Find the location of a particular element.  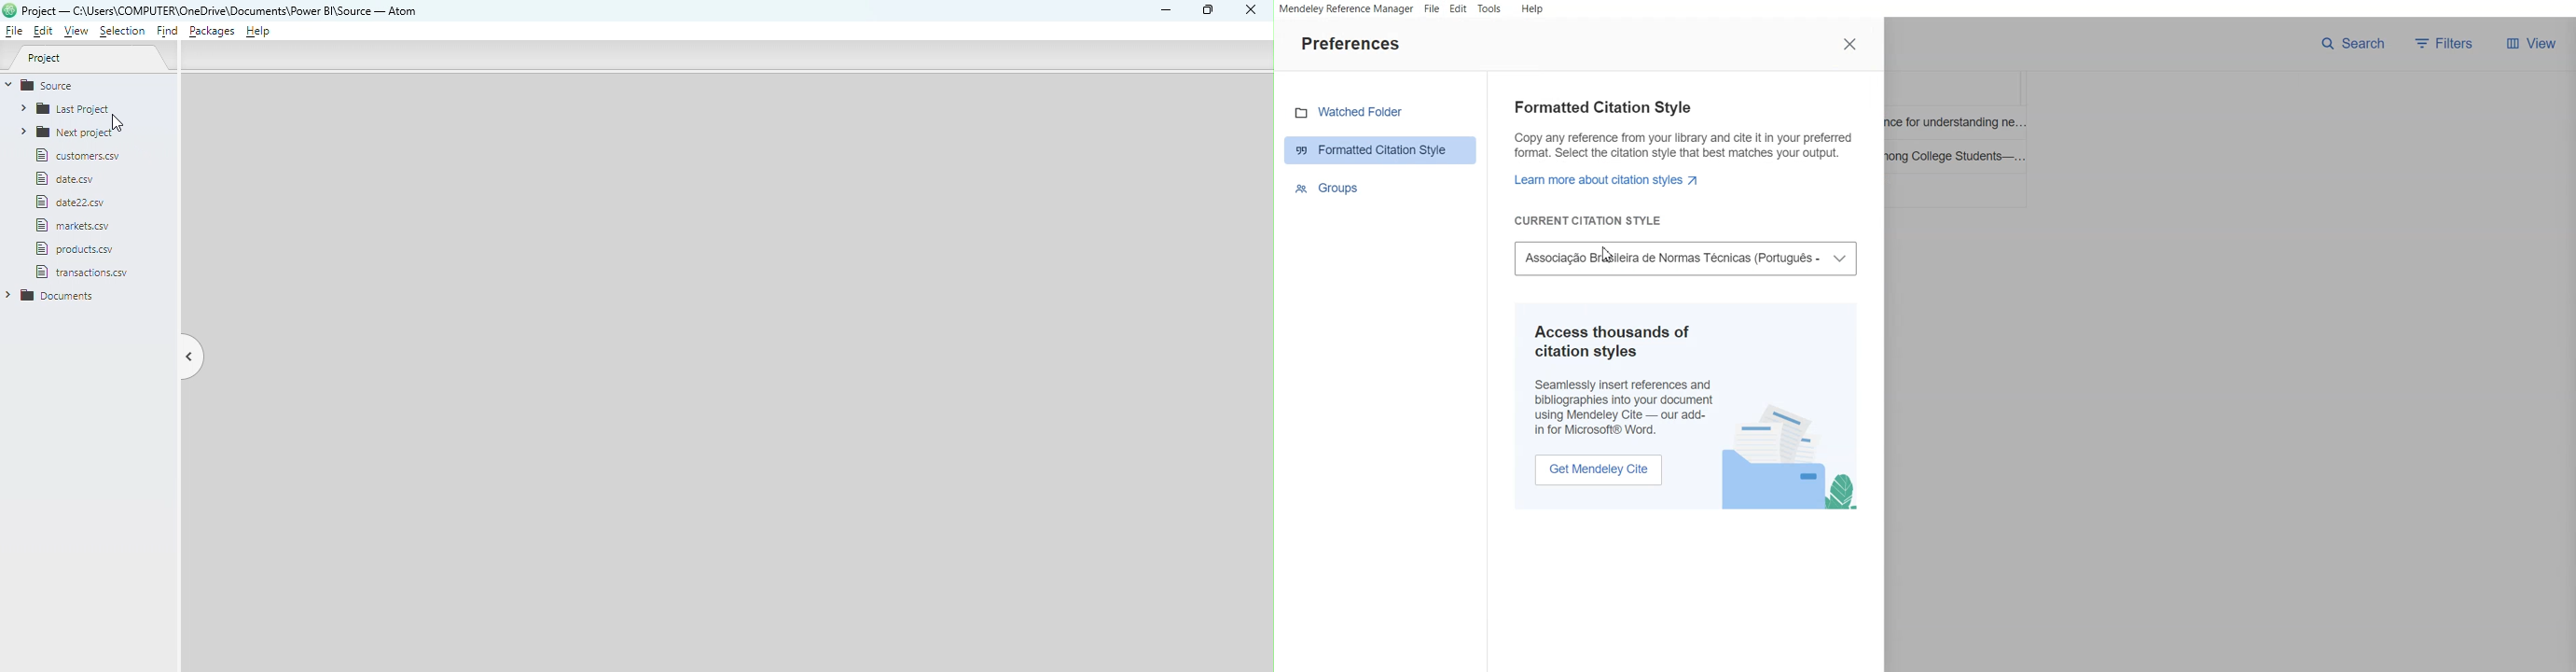

Cursor is located at coordinates (1610, 255).